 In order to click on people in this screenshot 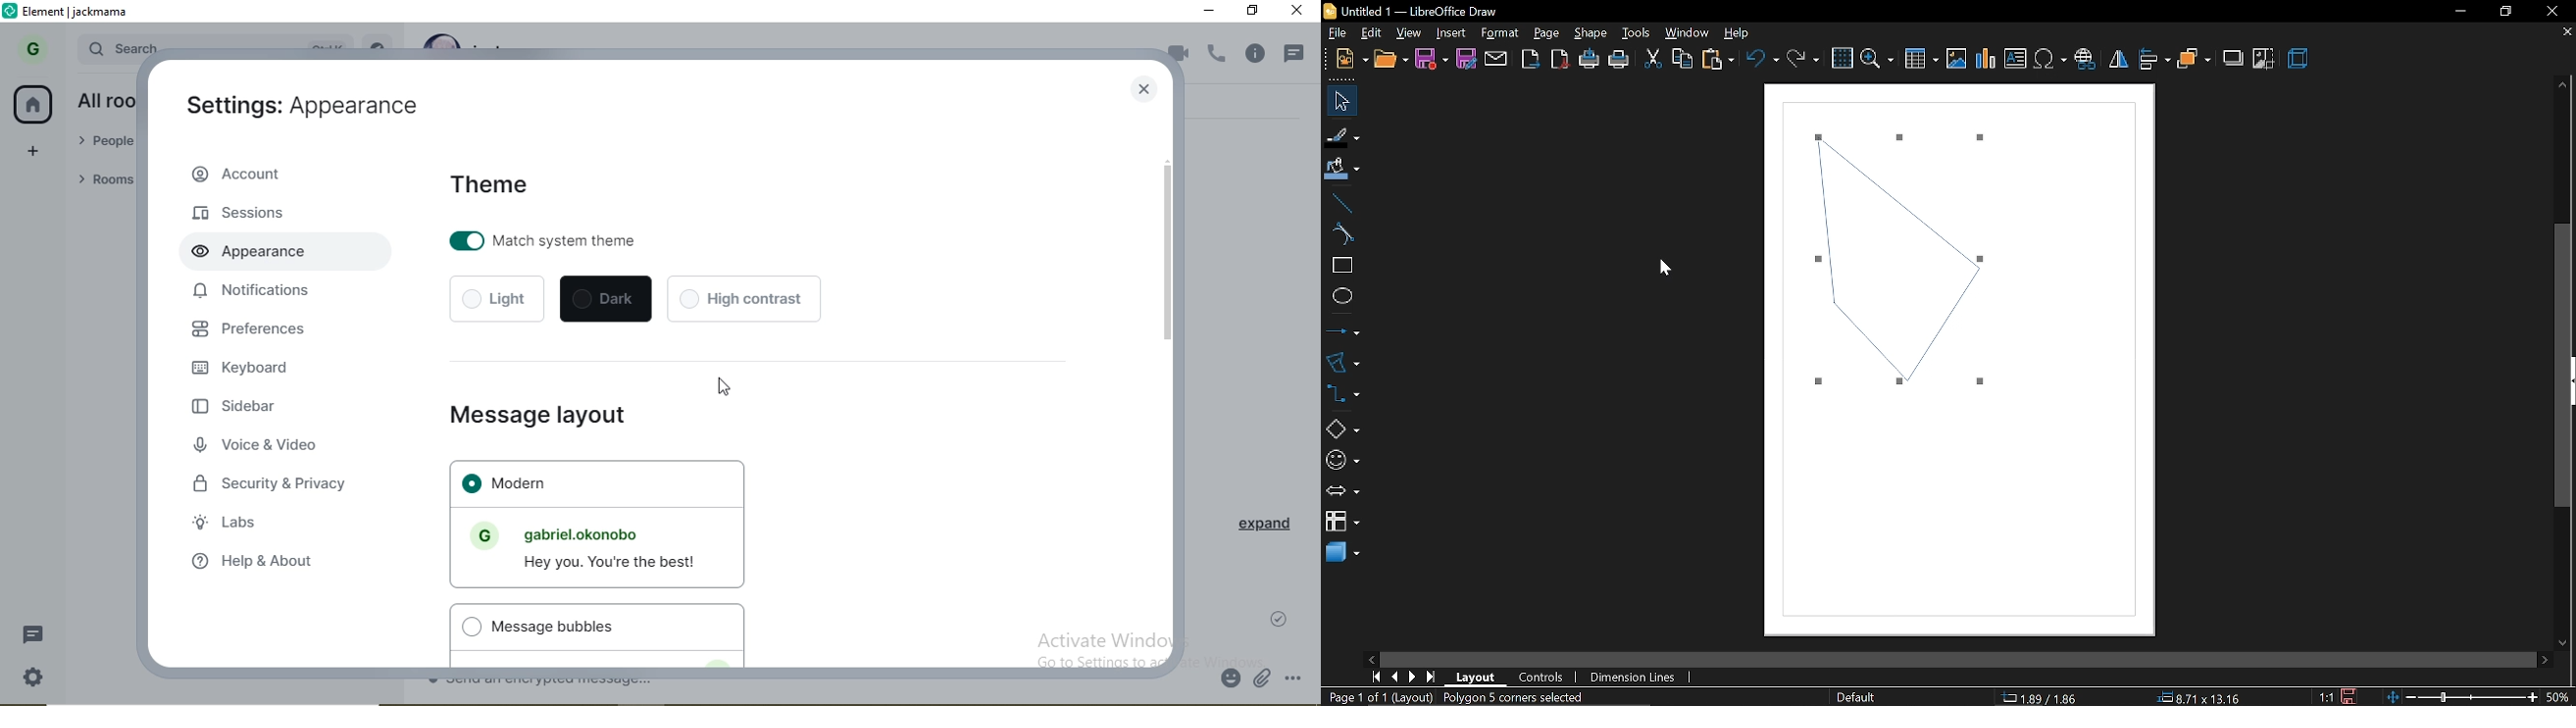, I will do `click(105, 143)`.